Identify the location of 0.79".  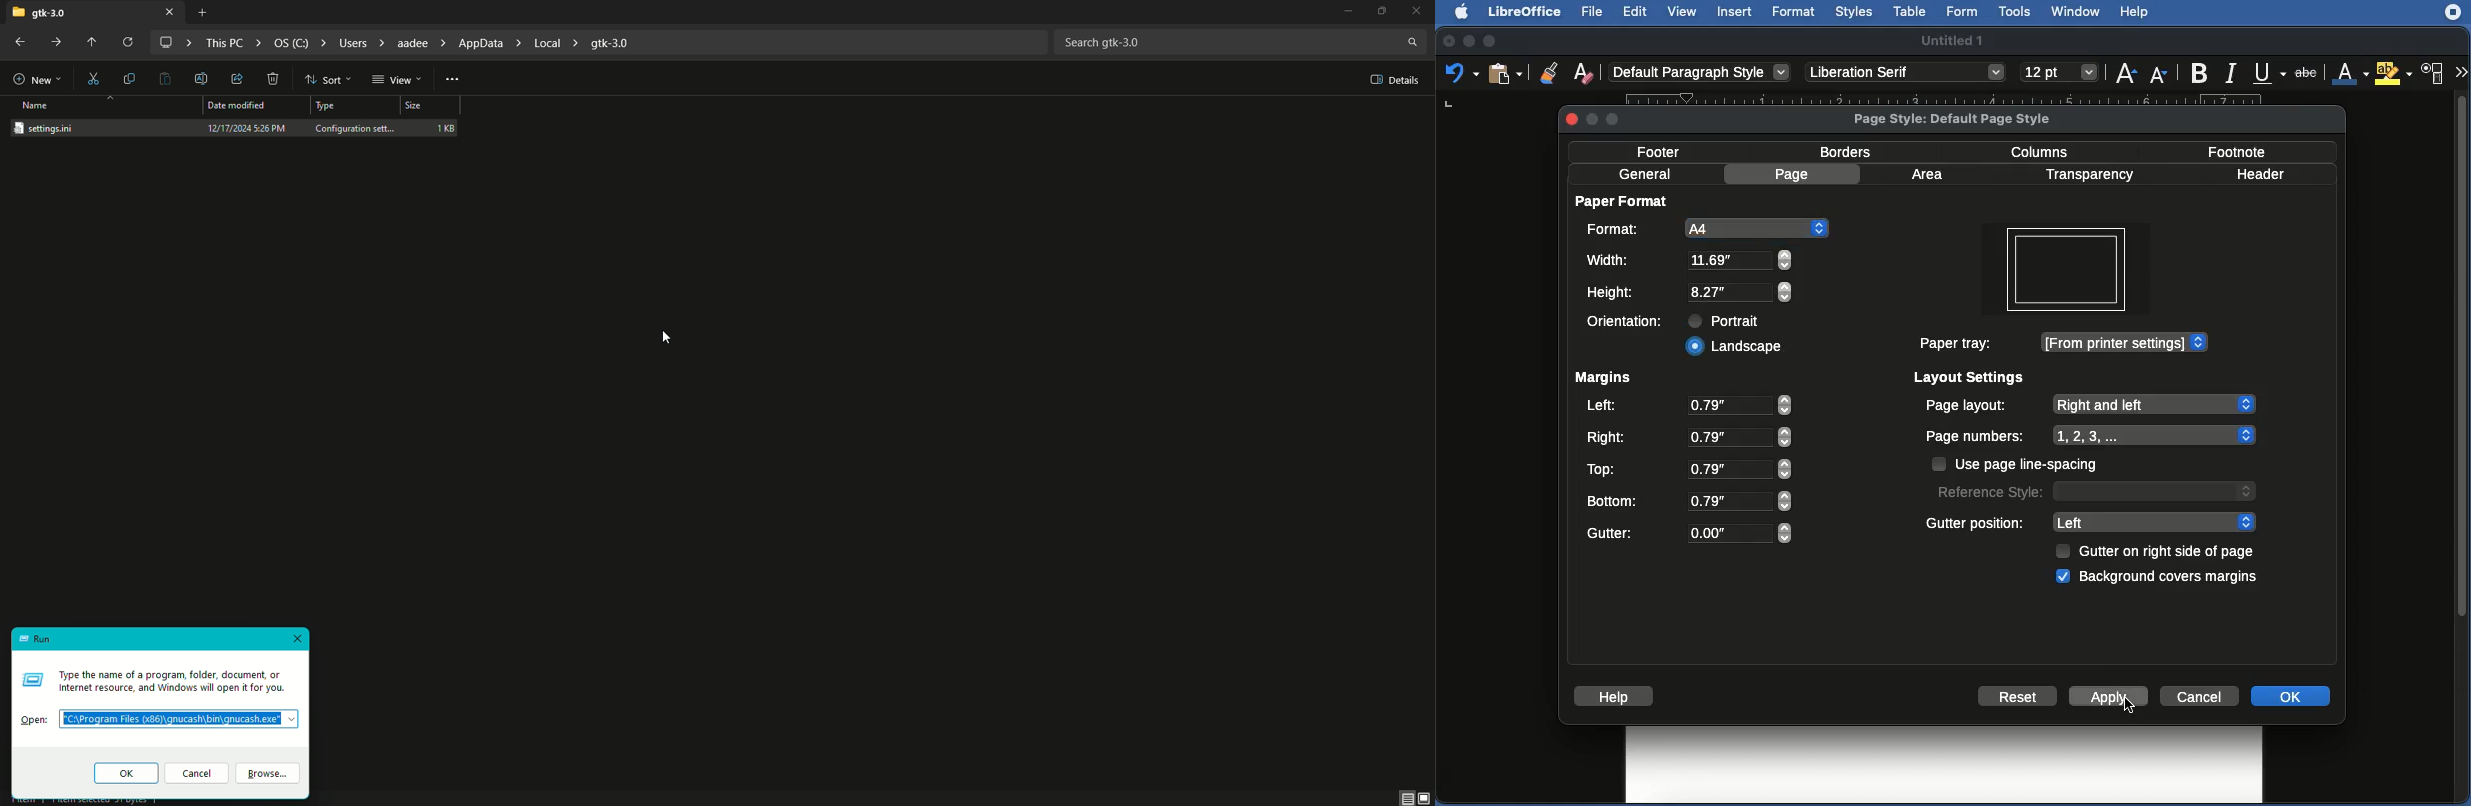
(1739, 436).